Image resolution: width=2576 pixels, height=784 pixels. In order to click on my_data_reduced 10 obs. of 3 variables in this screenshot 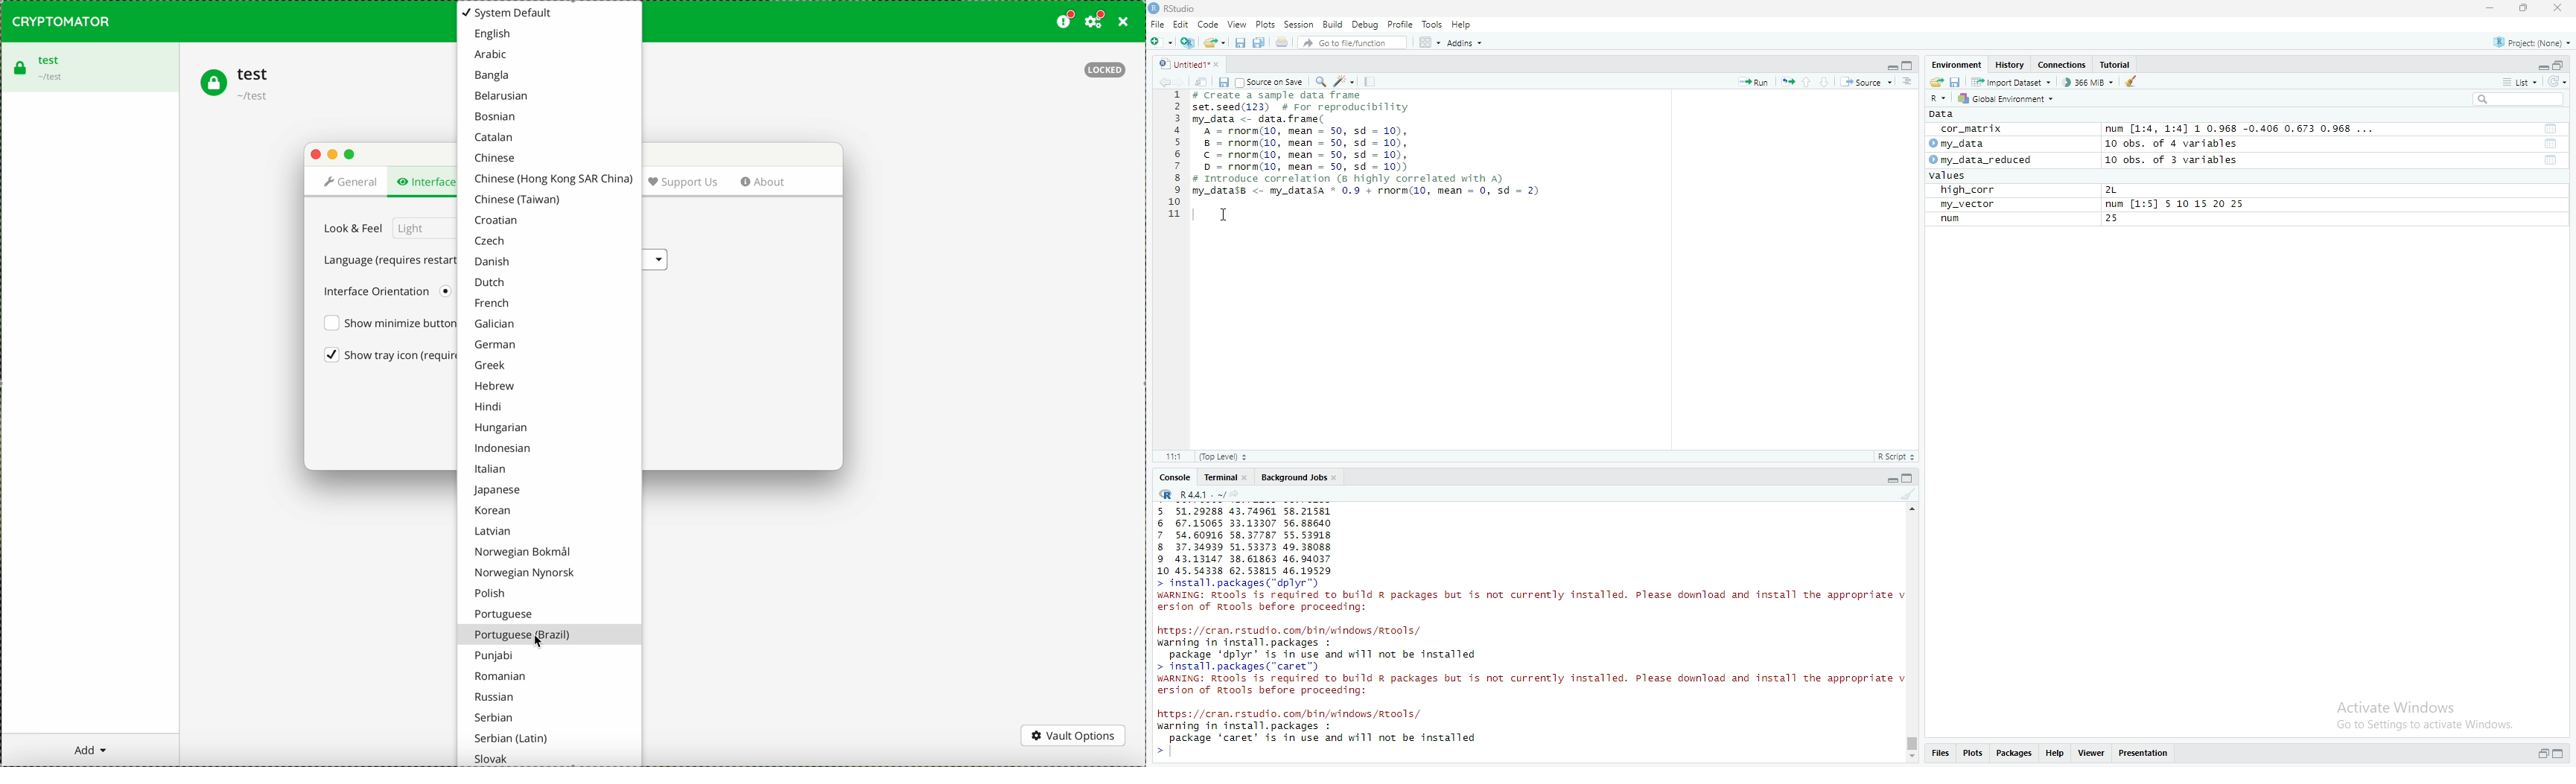, I will do `click(2089, 159)`.